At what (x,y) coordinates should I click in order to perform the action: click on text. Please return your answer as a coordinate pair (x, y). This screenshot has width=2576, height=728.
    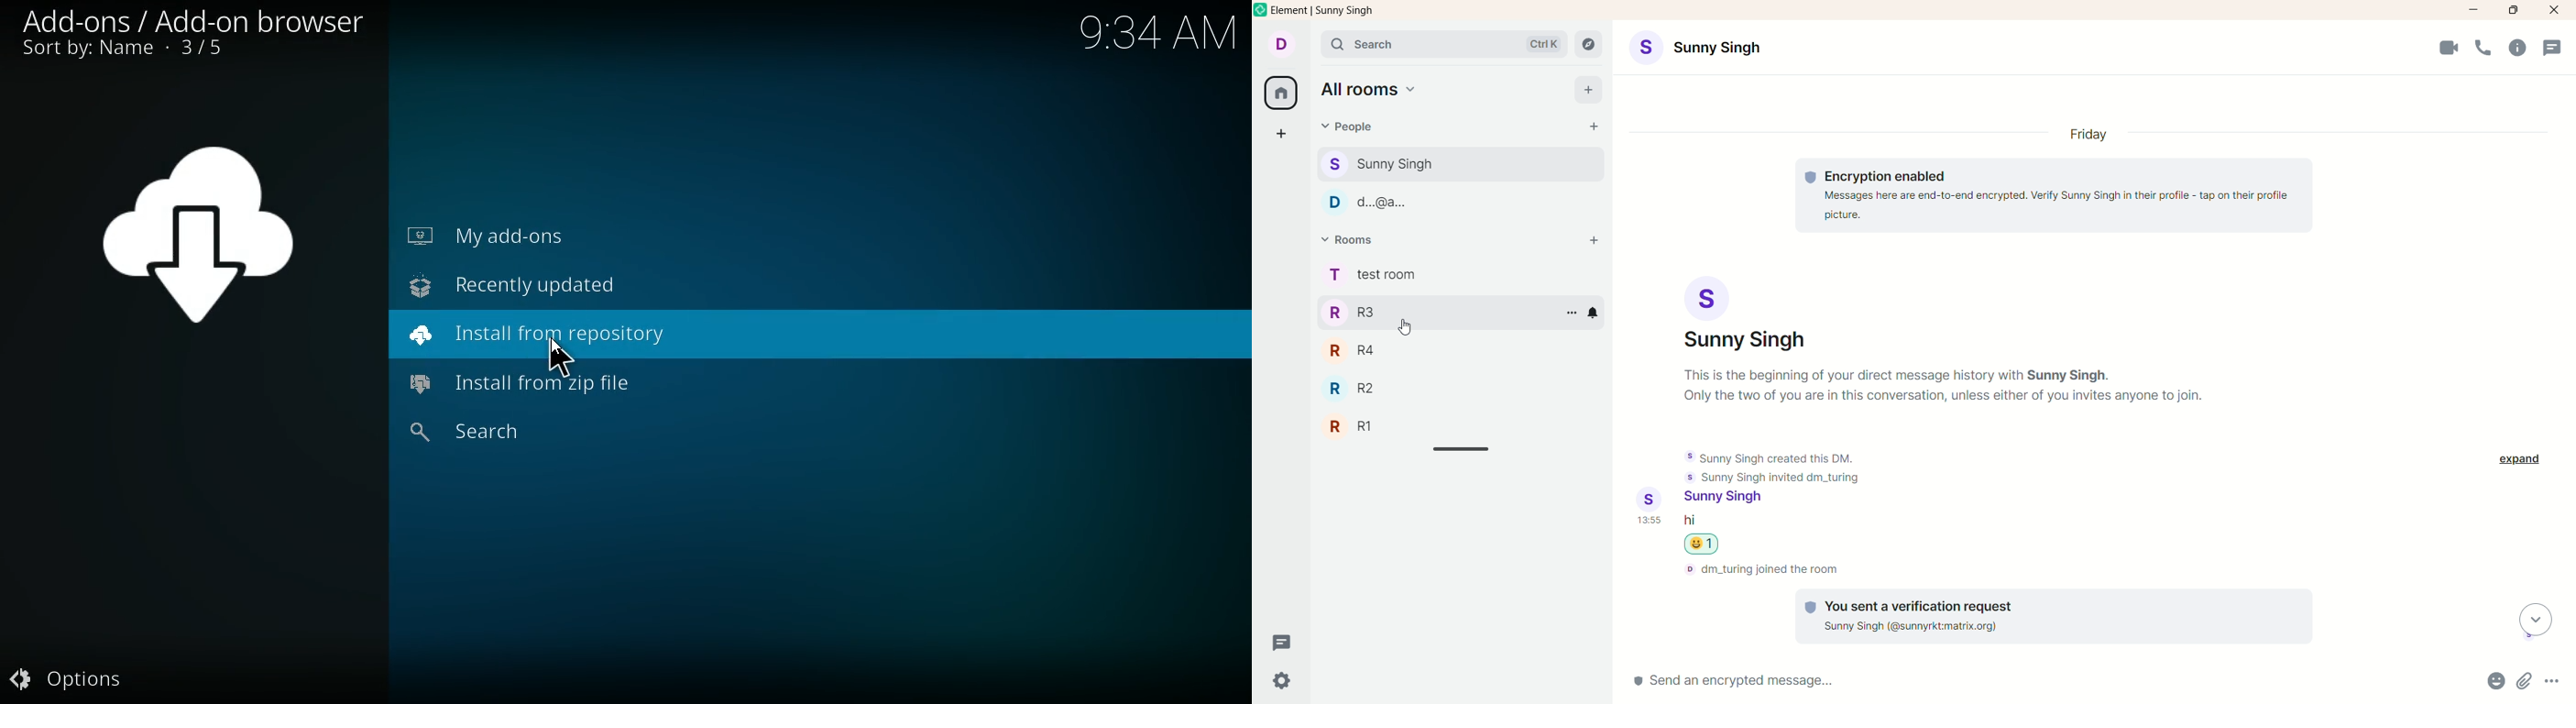
    Looking at the image, I should click on (2054, 193).